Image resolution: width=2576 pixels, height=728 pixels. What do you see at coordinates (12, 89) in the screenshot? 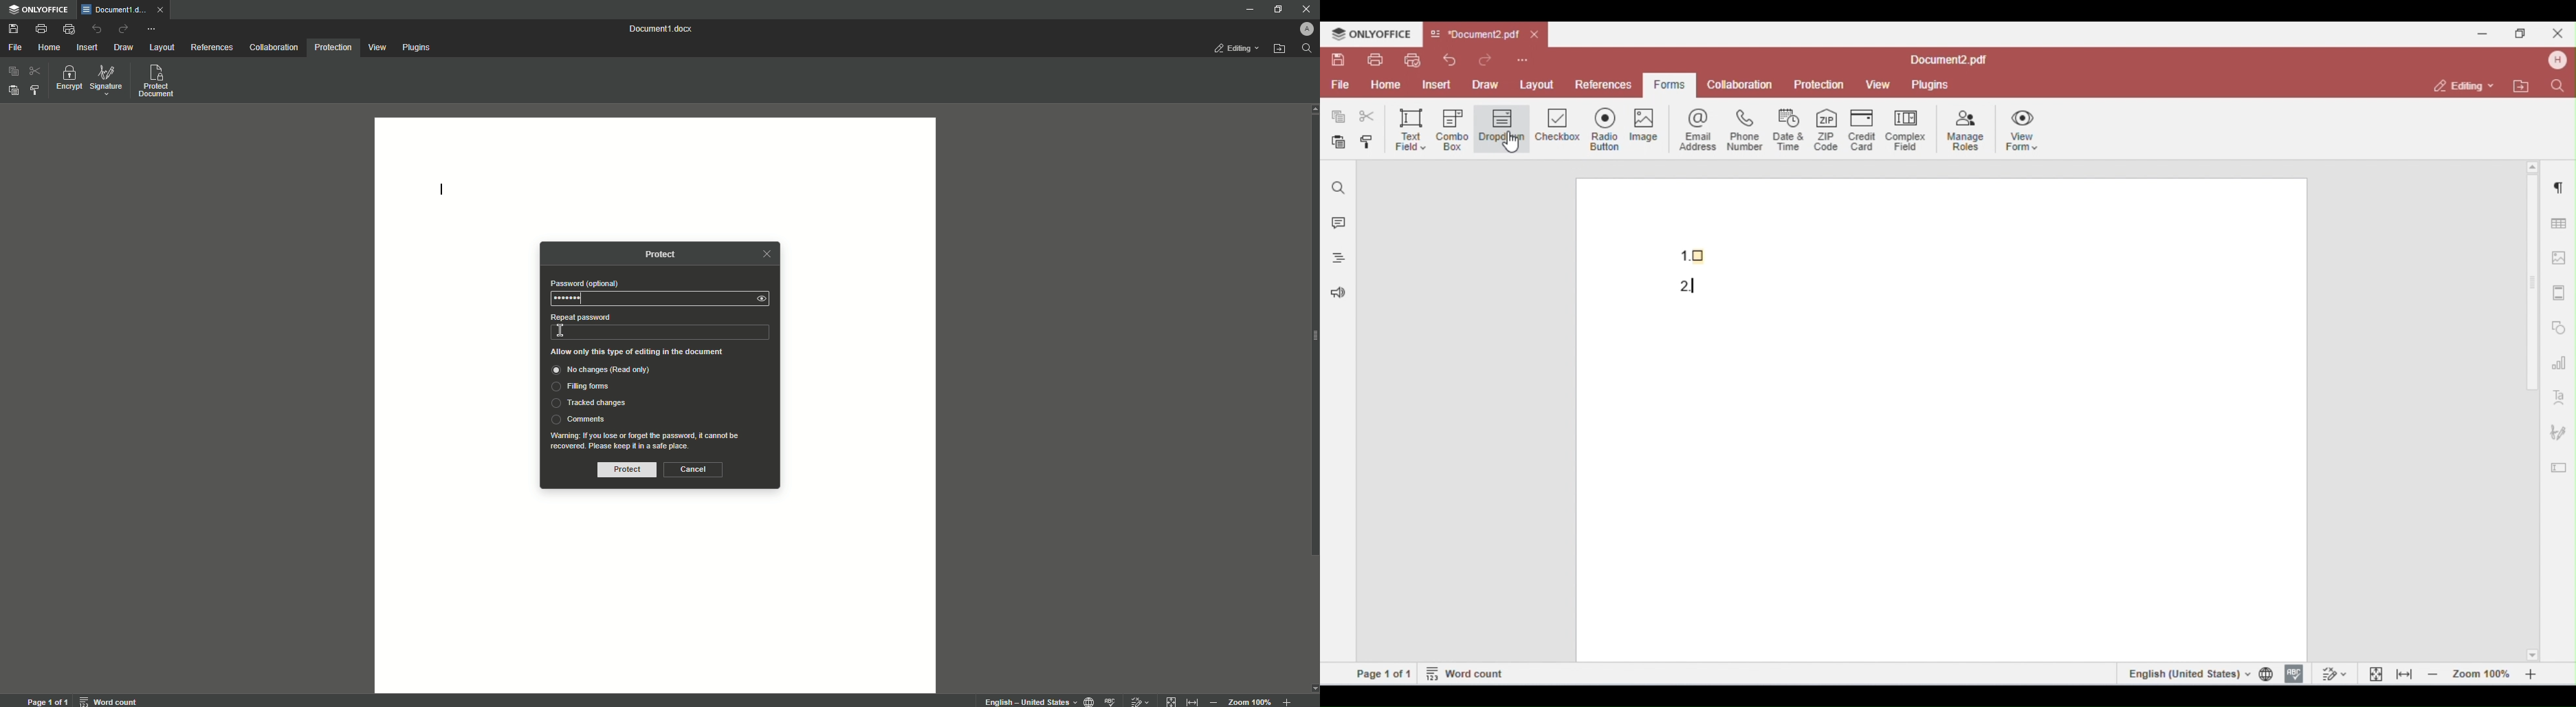
I see `Paste` at bounding box center [12, 89].